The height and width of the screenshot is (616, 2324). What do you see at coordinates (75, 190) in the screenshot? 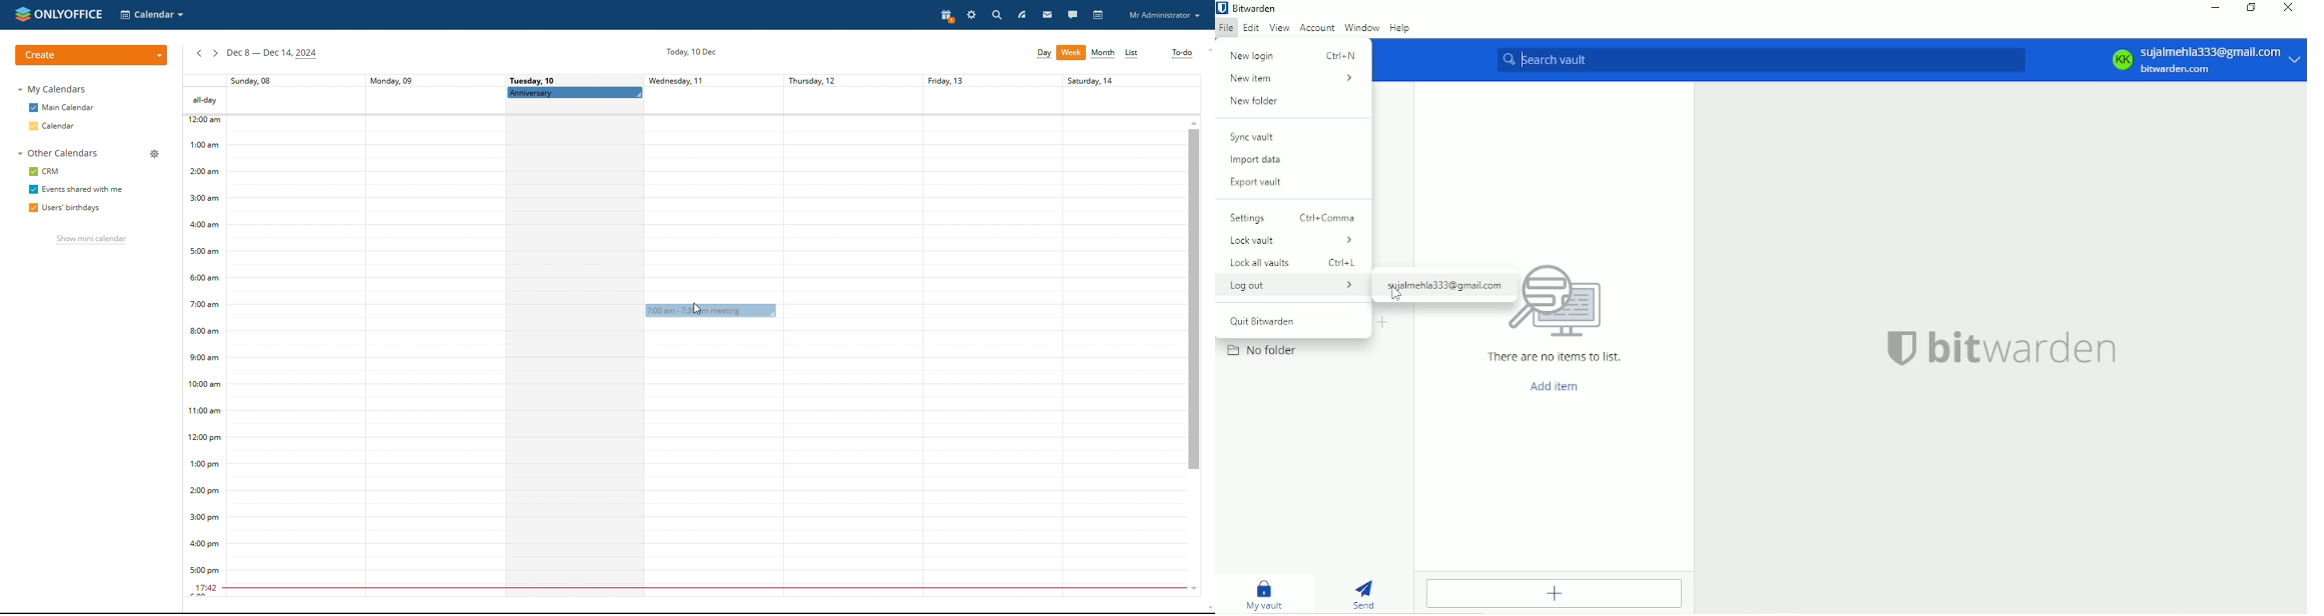
I see `events shared with me` at bounding box center [75, 190].